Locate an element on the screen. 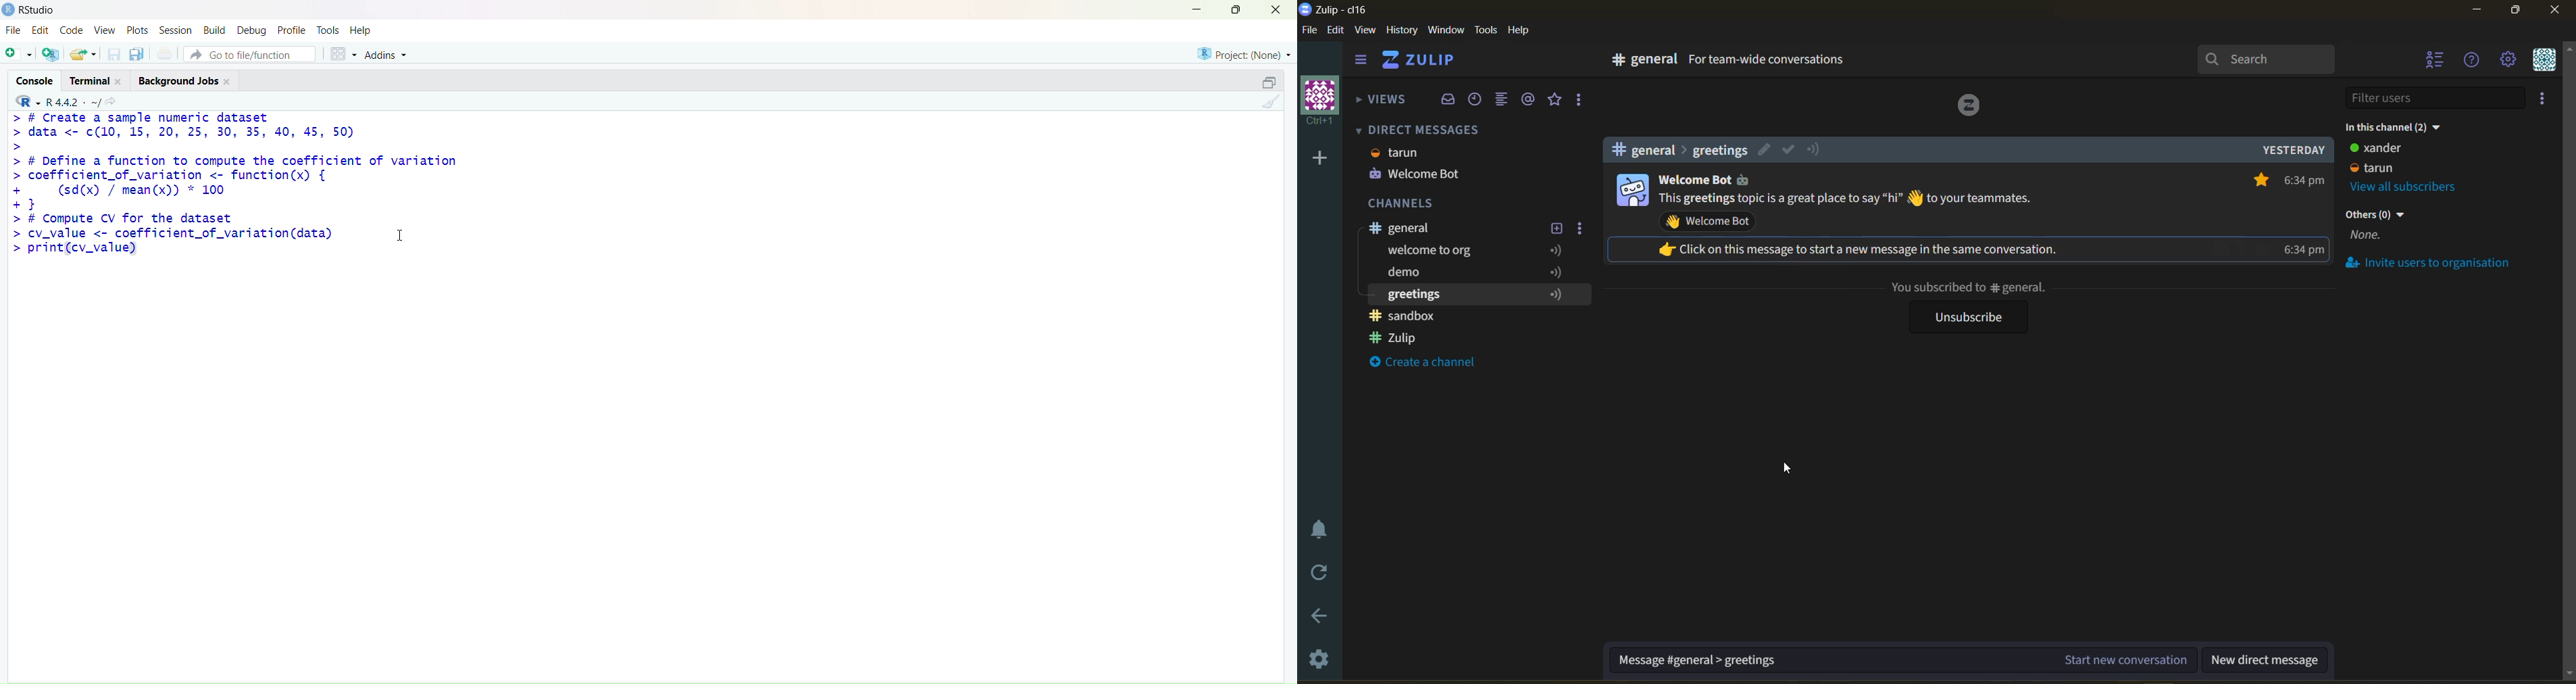 The width and height of the screenshot is (2576, 700). add  a new organisation is located at coordinates (1320, 162).